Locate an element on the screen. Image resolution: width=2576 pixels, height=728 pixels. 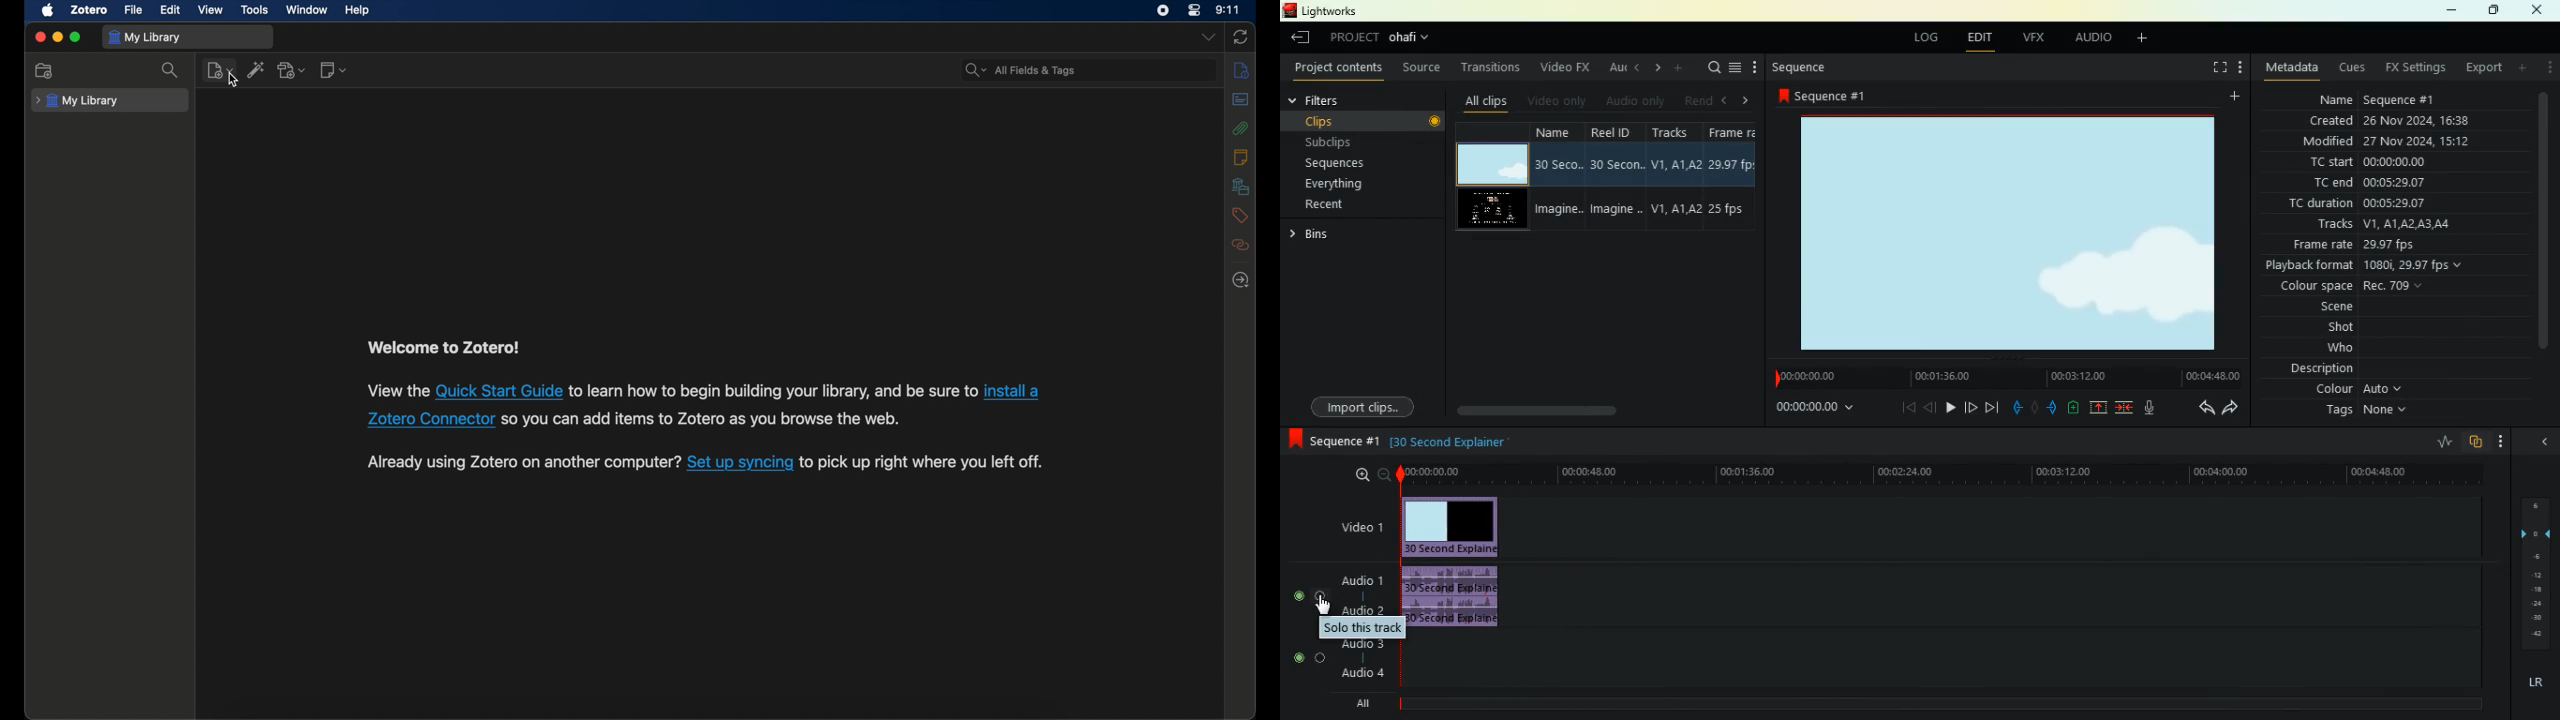
video clip added to timeline is located at coordinates (1451, 526).